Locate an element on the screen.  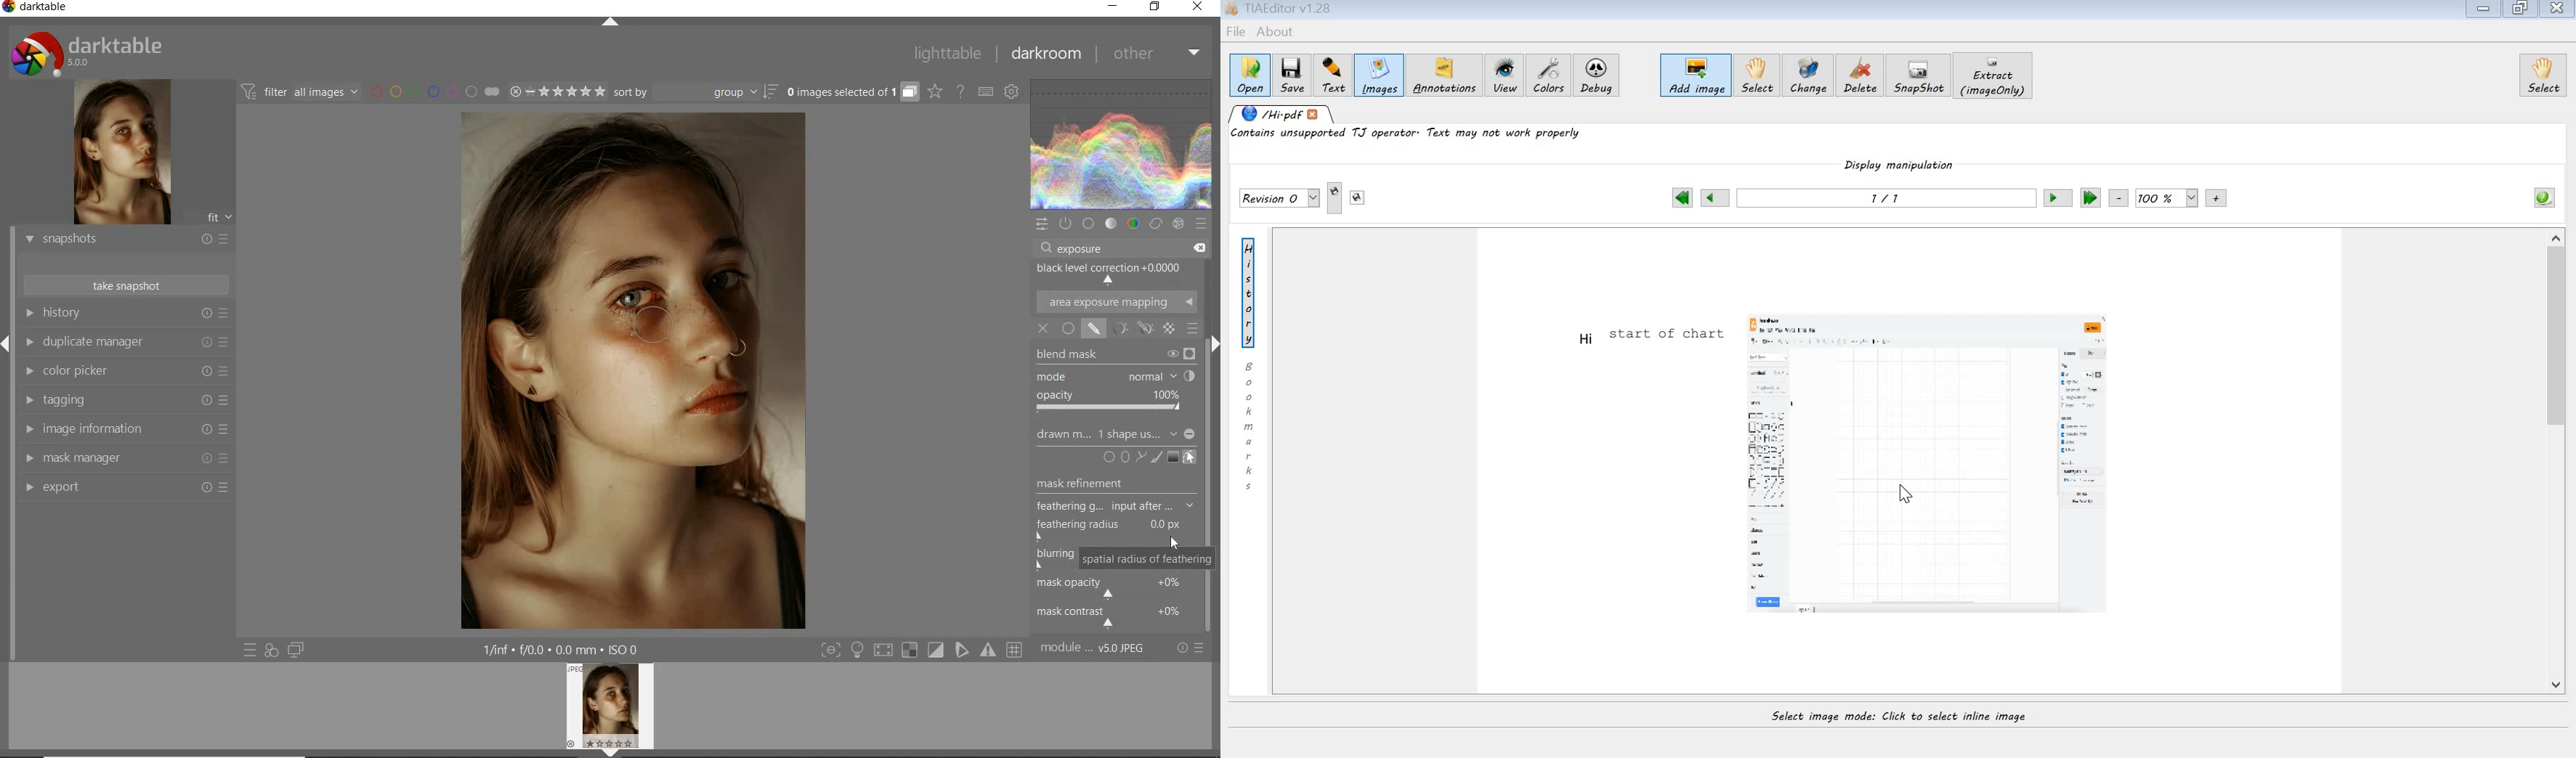
UNIFORMLY is located at coordinates (1068, 328).